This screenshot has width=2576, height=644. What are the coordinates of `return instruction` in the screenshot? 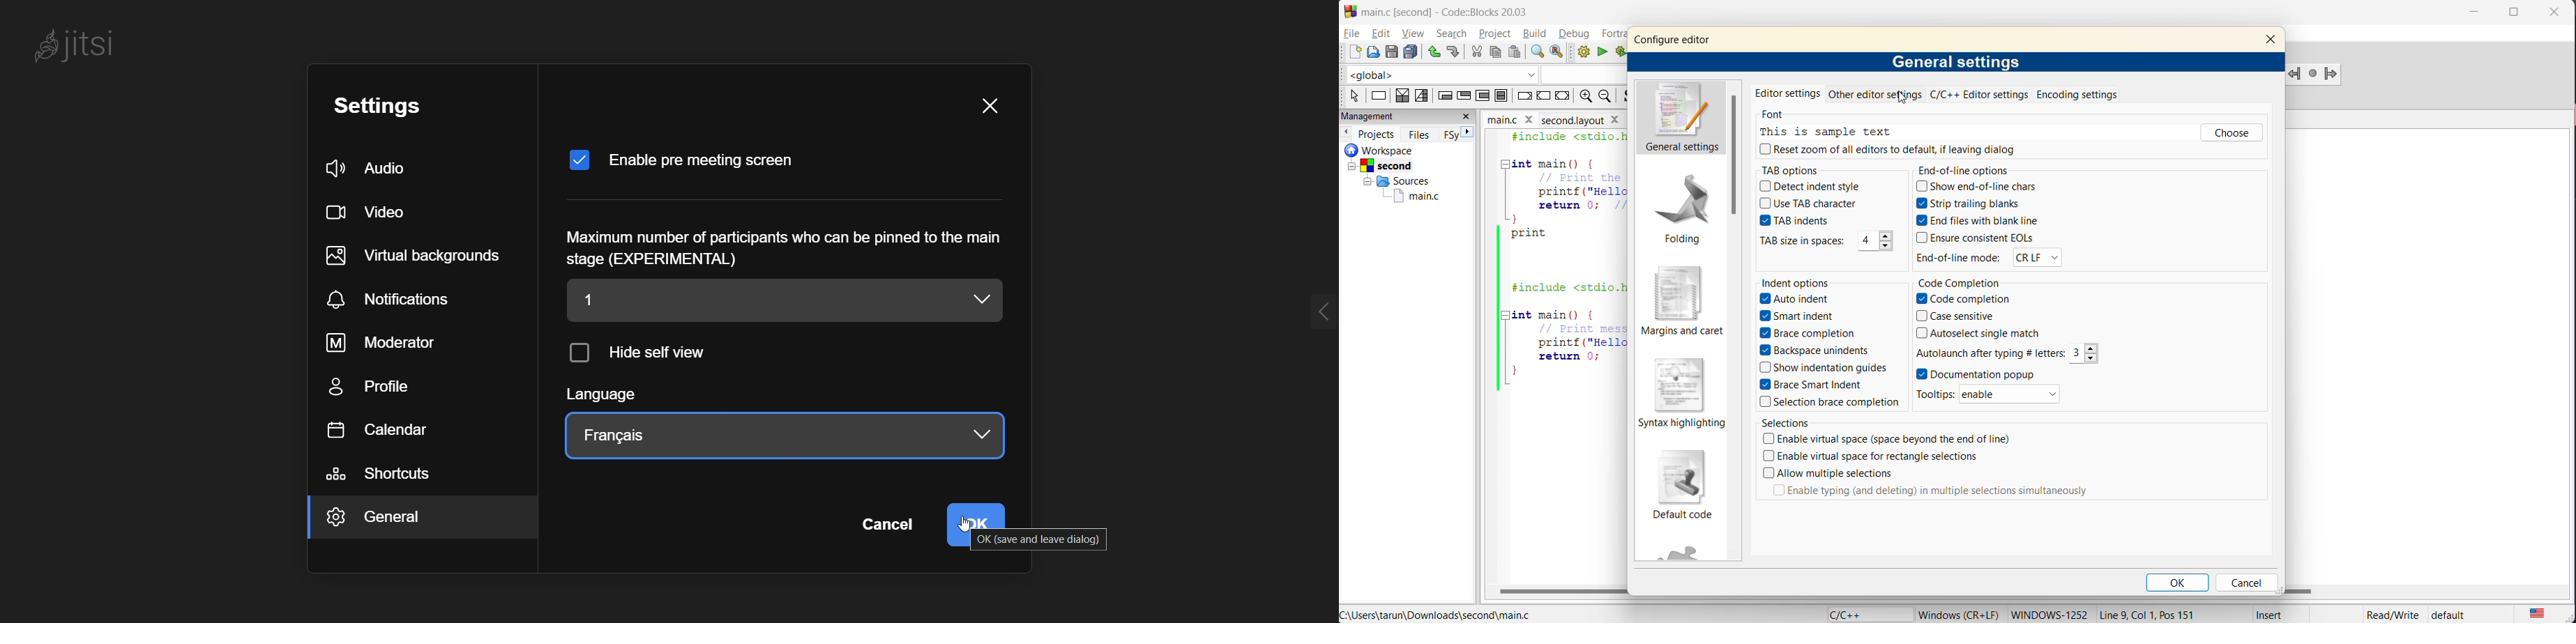 It's located at (1565, 97).